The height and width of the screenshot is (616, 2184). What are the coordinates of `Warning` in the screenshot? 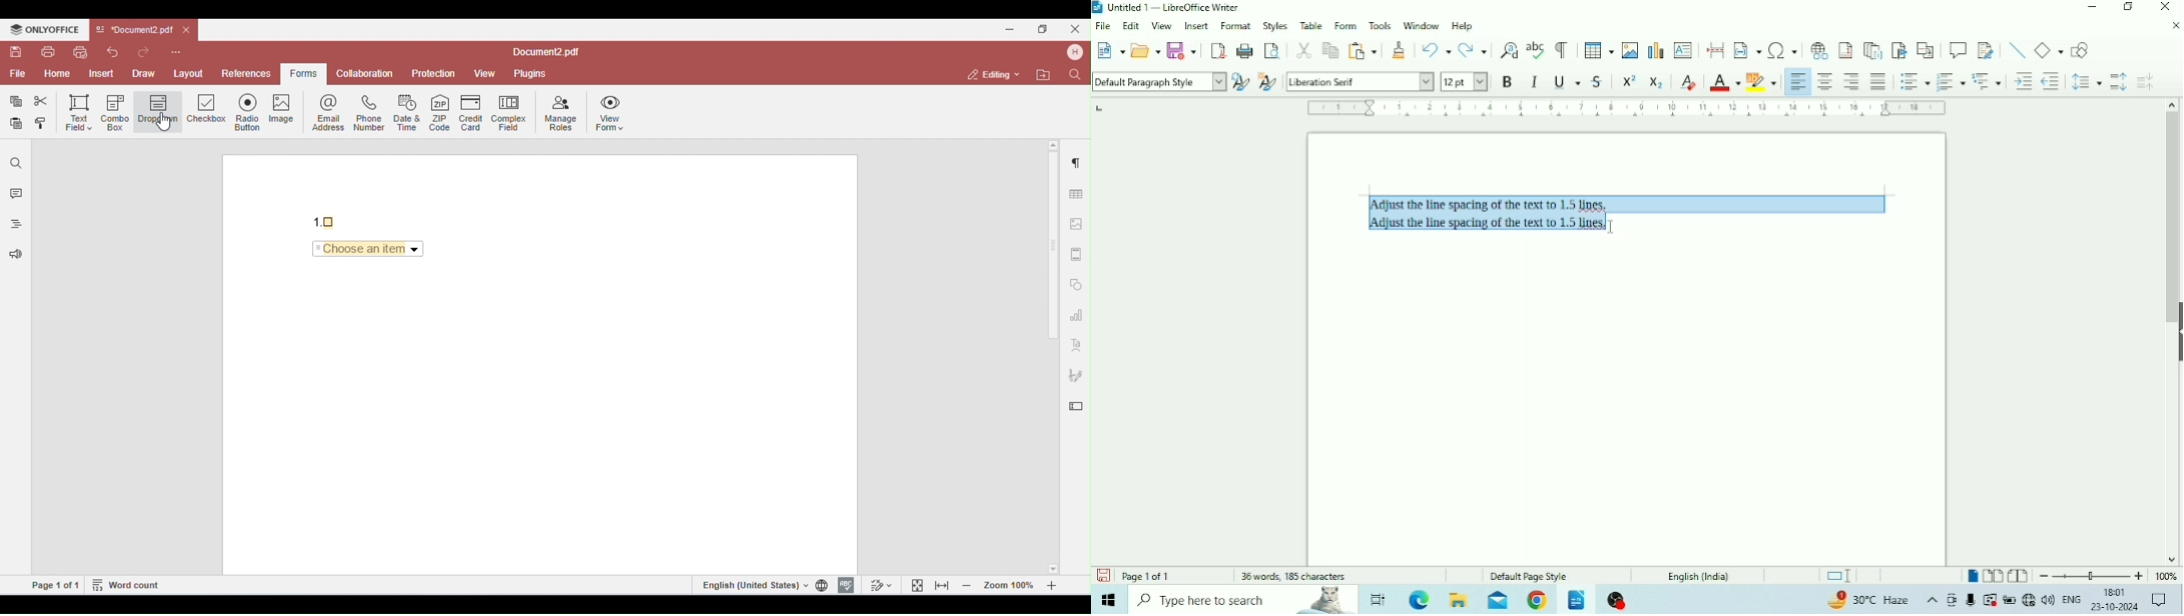 It's located at (1990, 600).